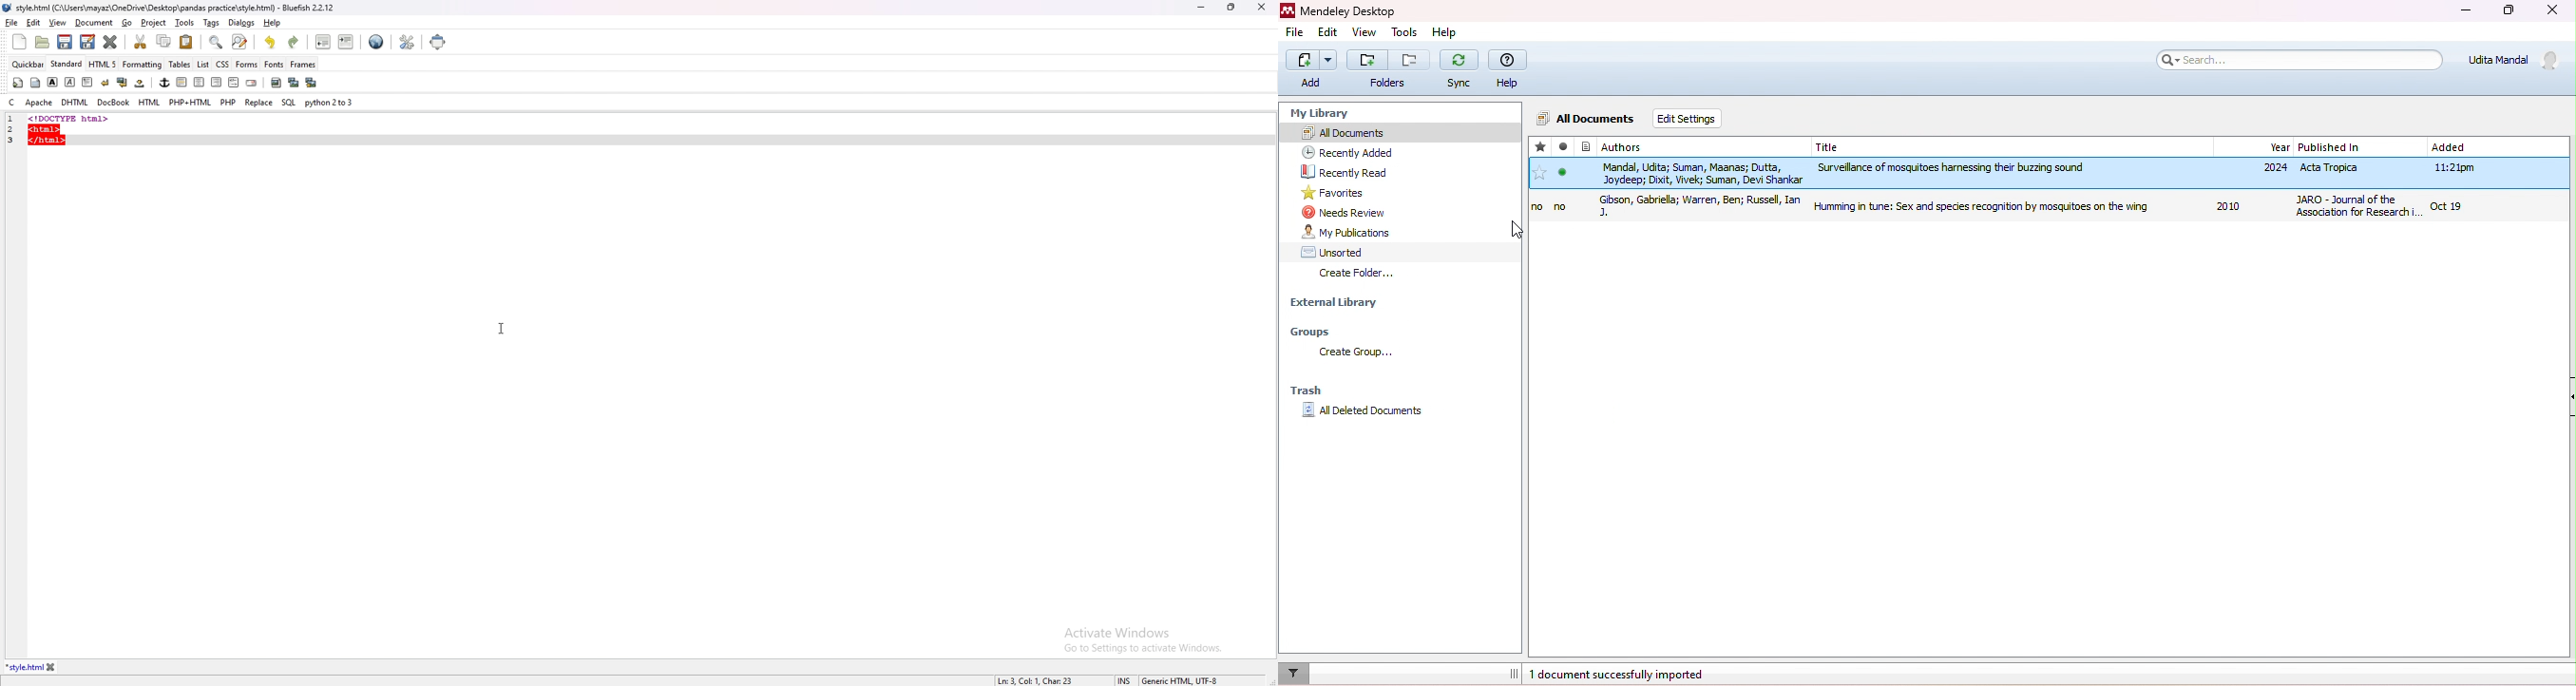 The width and height of the screenshot is (2576, 700). I want to click on redo, so click(293, 42).